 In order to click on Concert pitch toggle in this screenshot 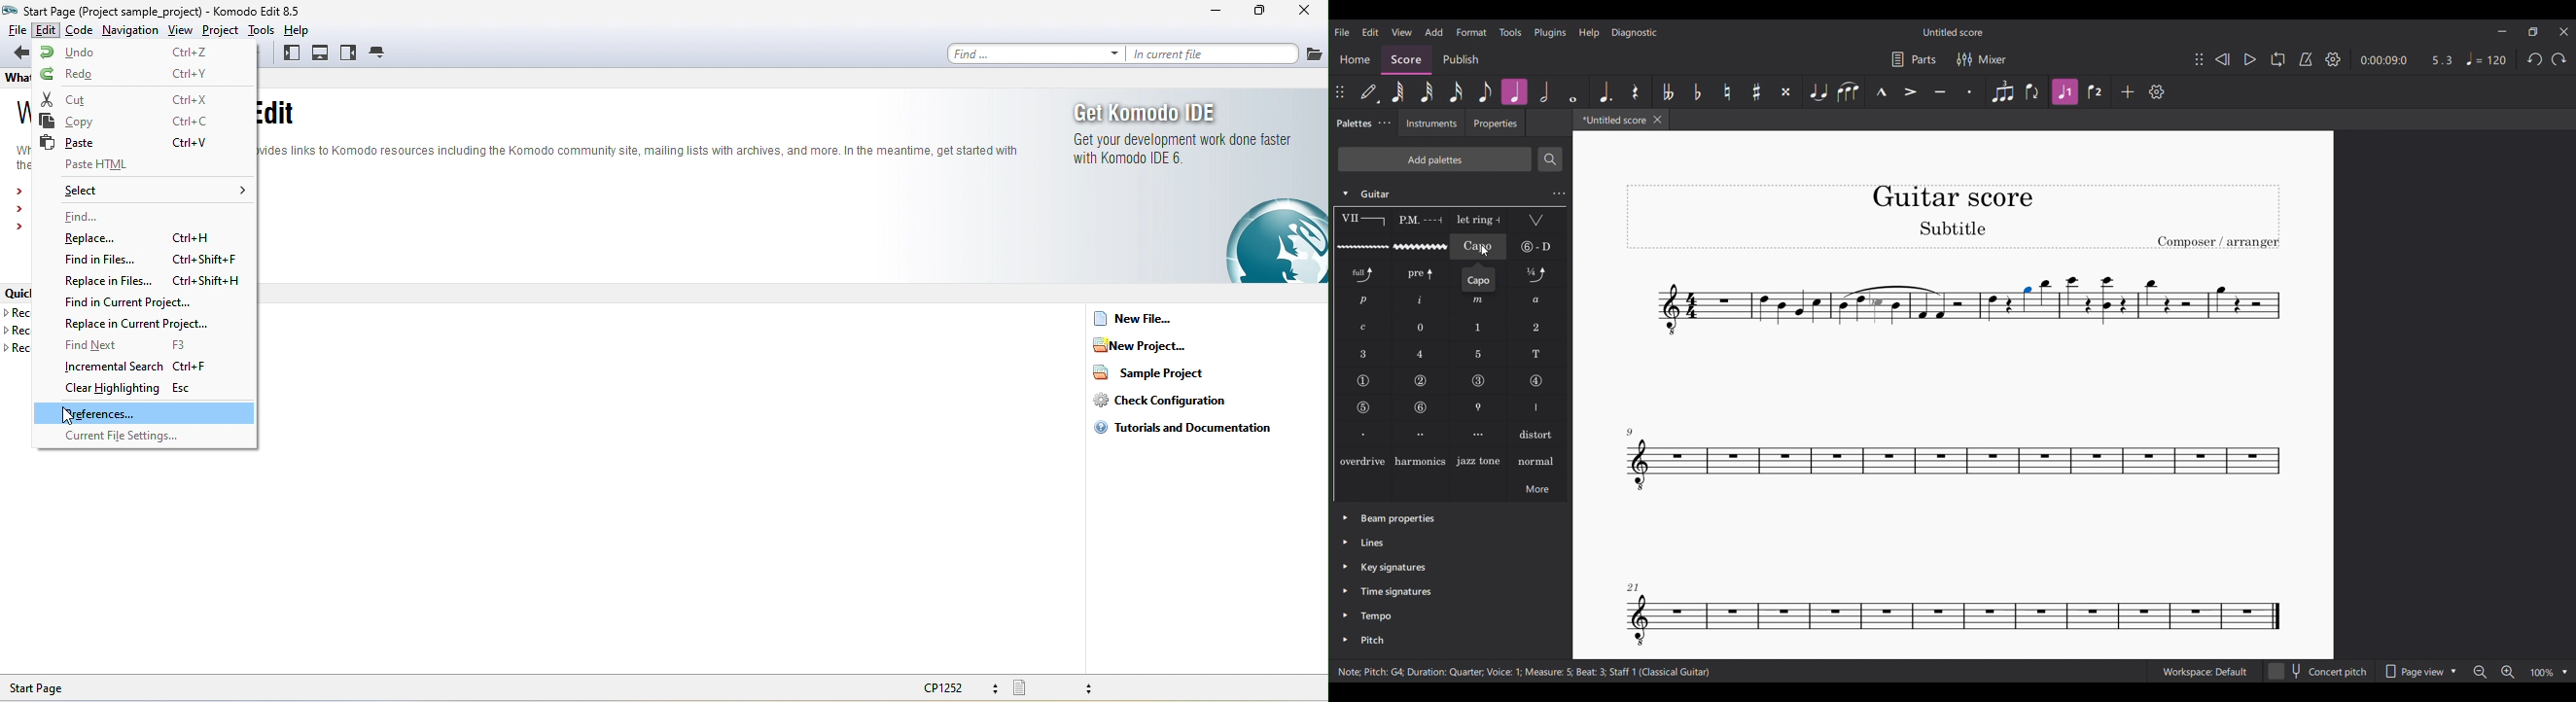, I will do `click(2320, 671)`.